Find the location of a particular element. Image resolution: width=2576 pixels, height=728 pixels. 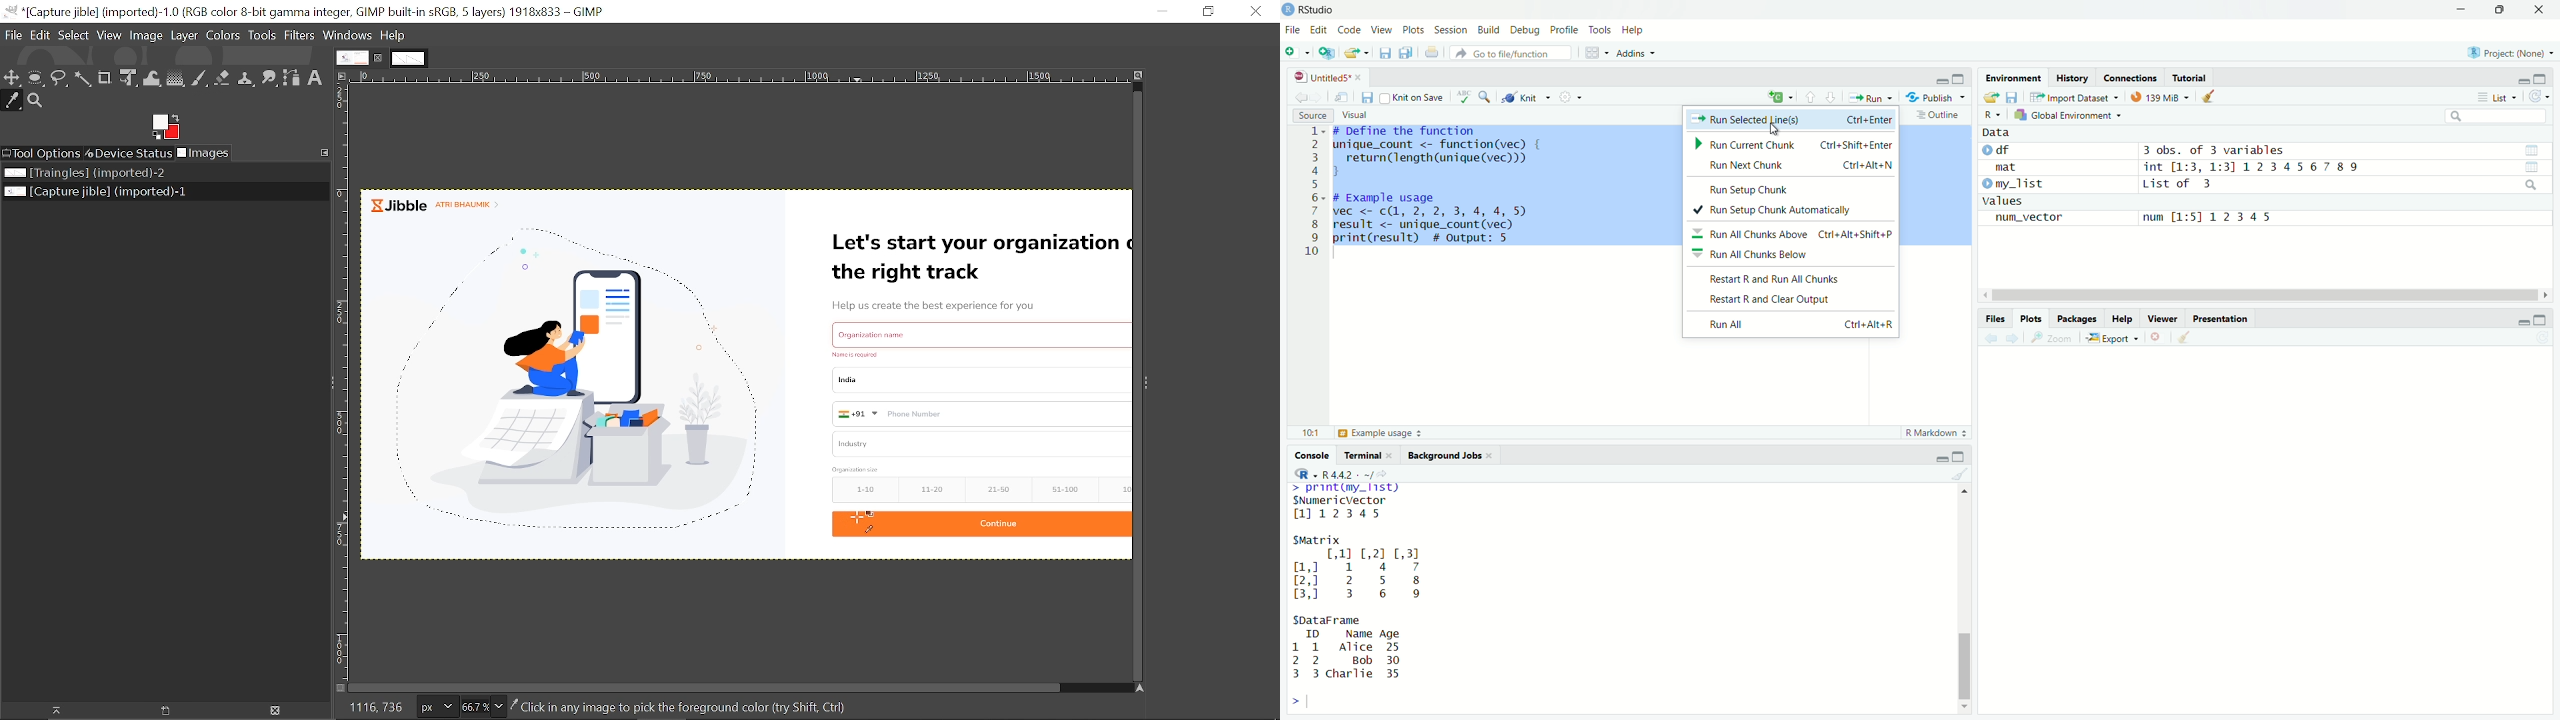

maximize is located at coordinates (2541, 80).